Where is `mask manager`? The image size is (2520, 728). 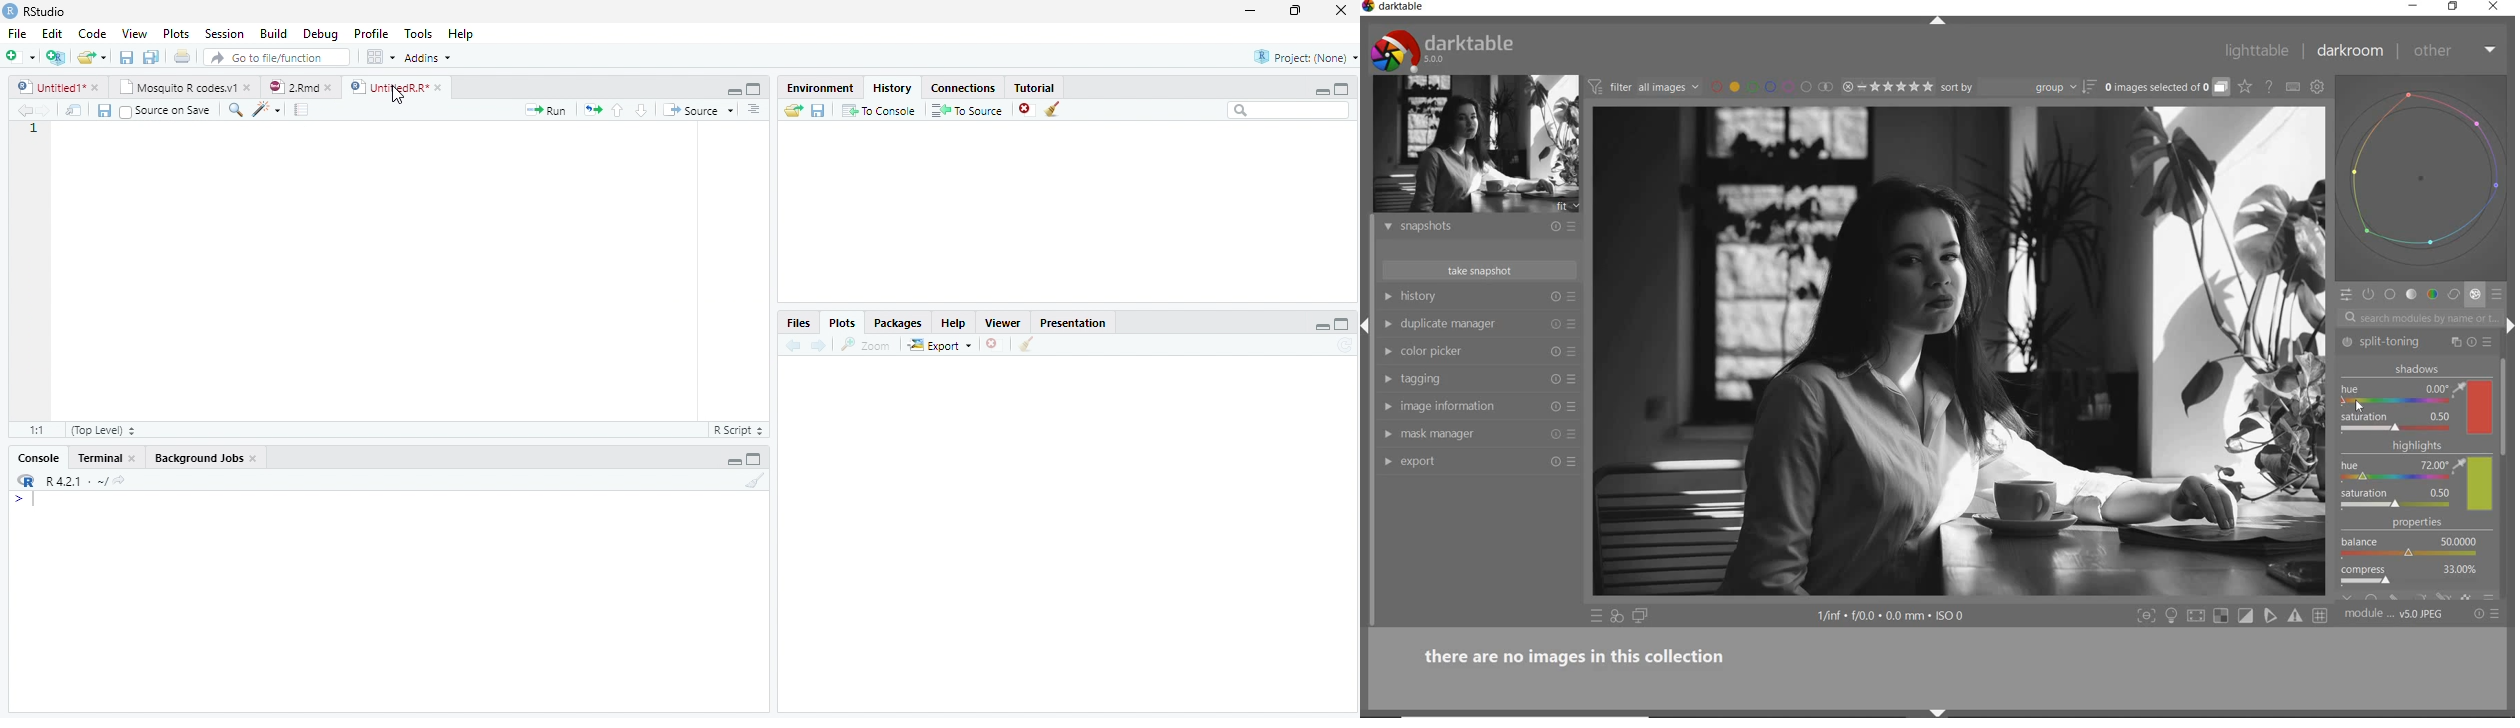 mask manager is located at coordinates (1469, 433).